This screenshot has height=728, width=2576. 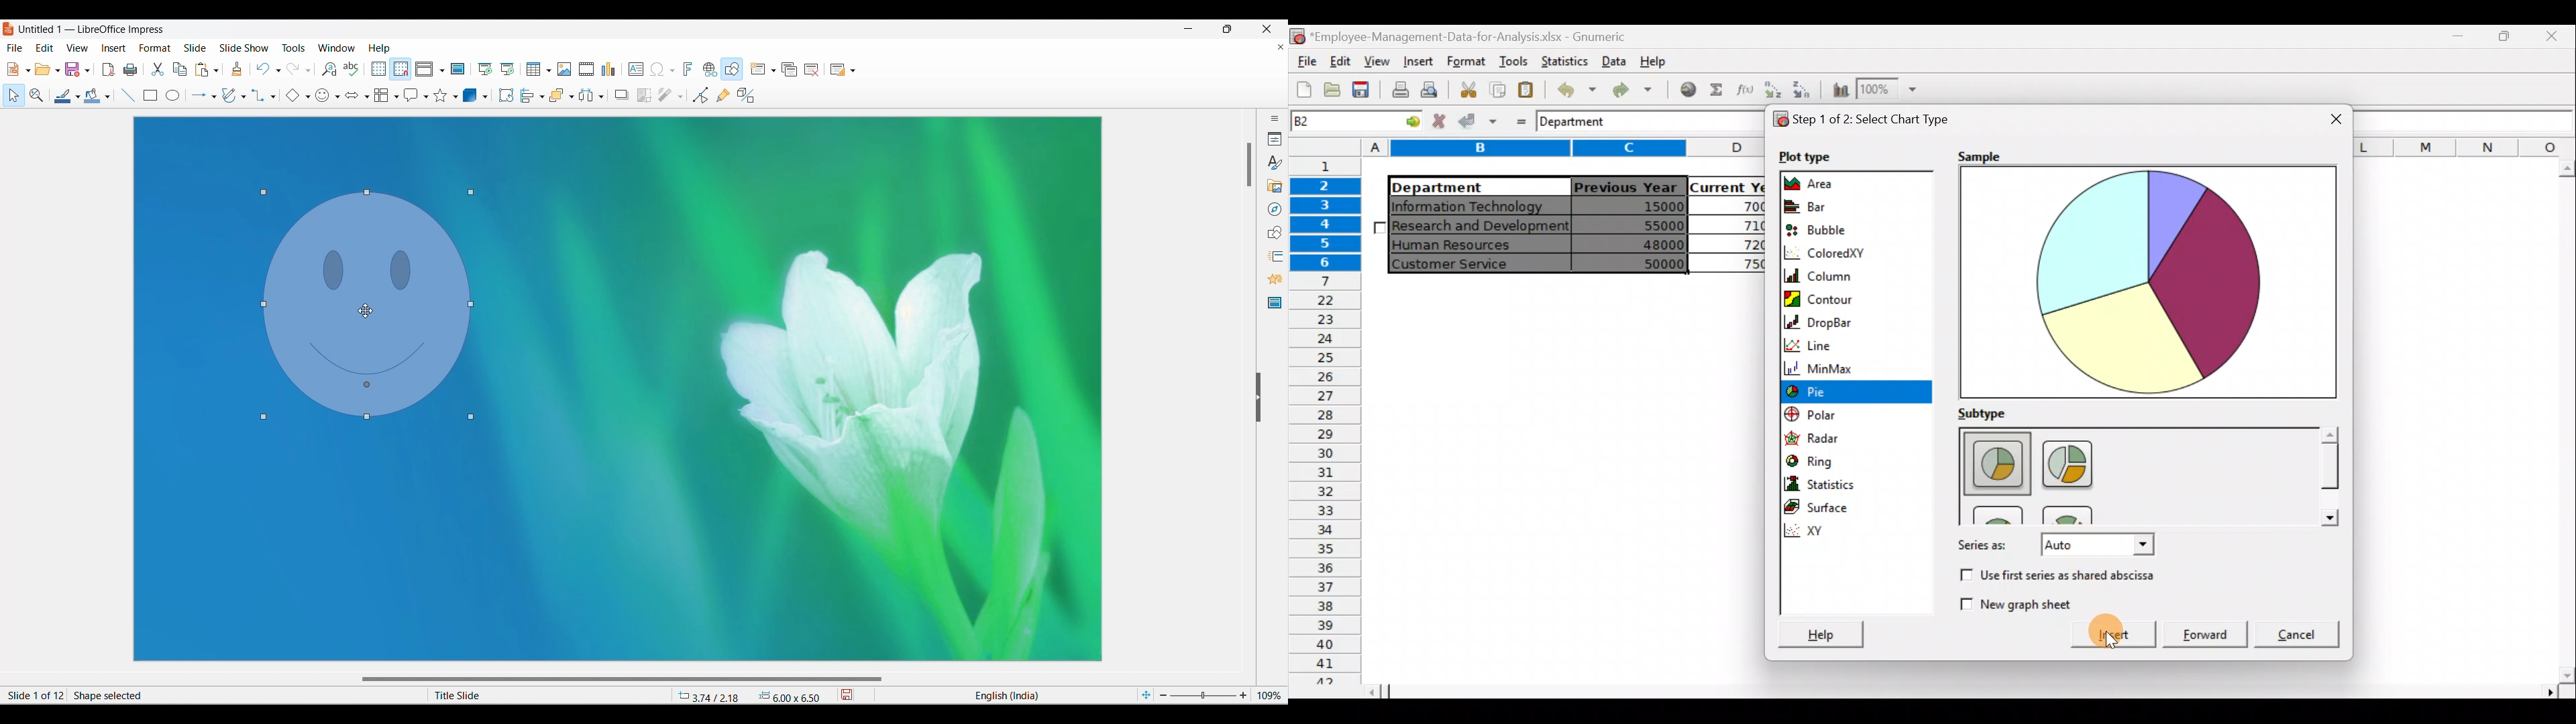 What do you see at coordinates (1342, 60) in the screenshot?
I see `Edit` at bounding box center [1342, 60].